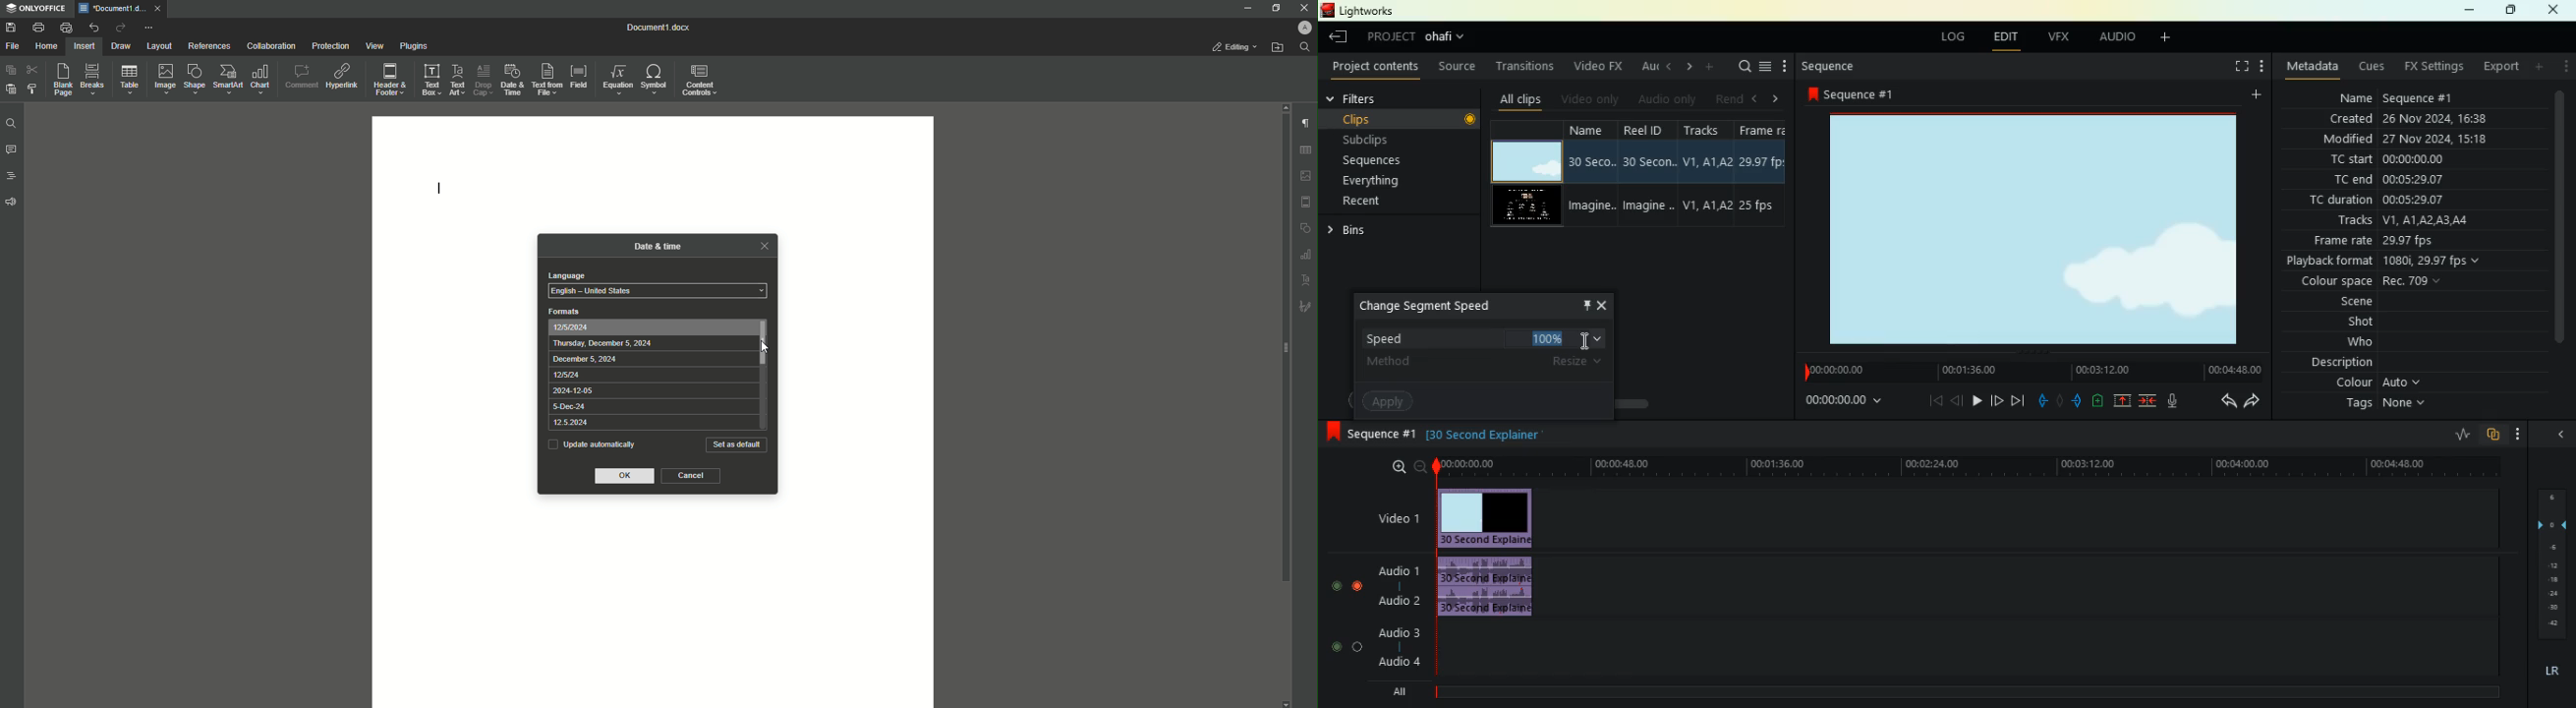  Describe the element at coordinates (1522, 160) in the screenshot. I see `video` at that location.